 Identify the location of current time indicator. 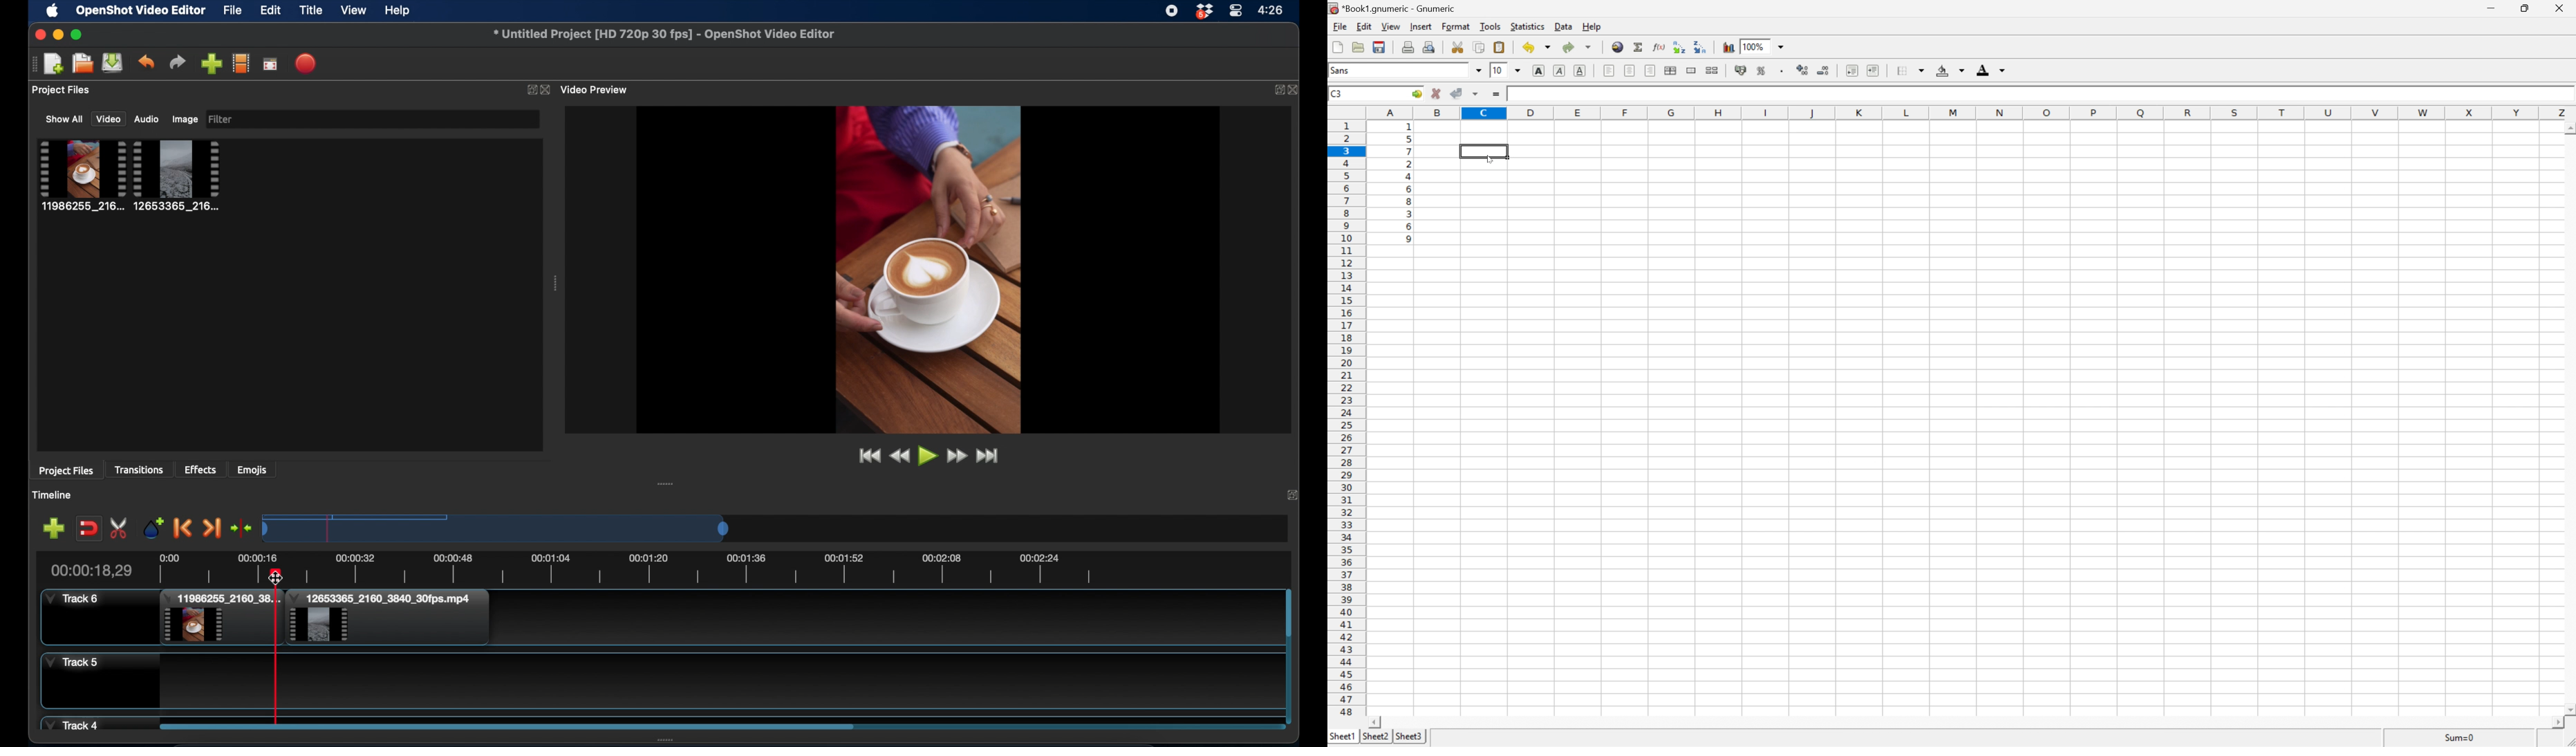
(91, 570).